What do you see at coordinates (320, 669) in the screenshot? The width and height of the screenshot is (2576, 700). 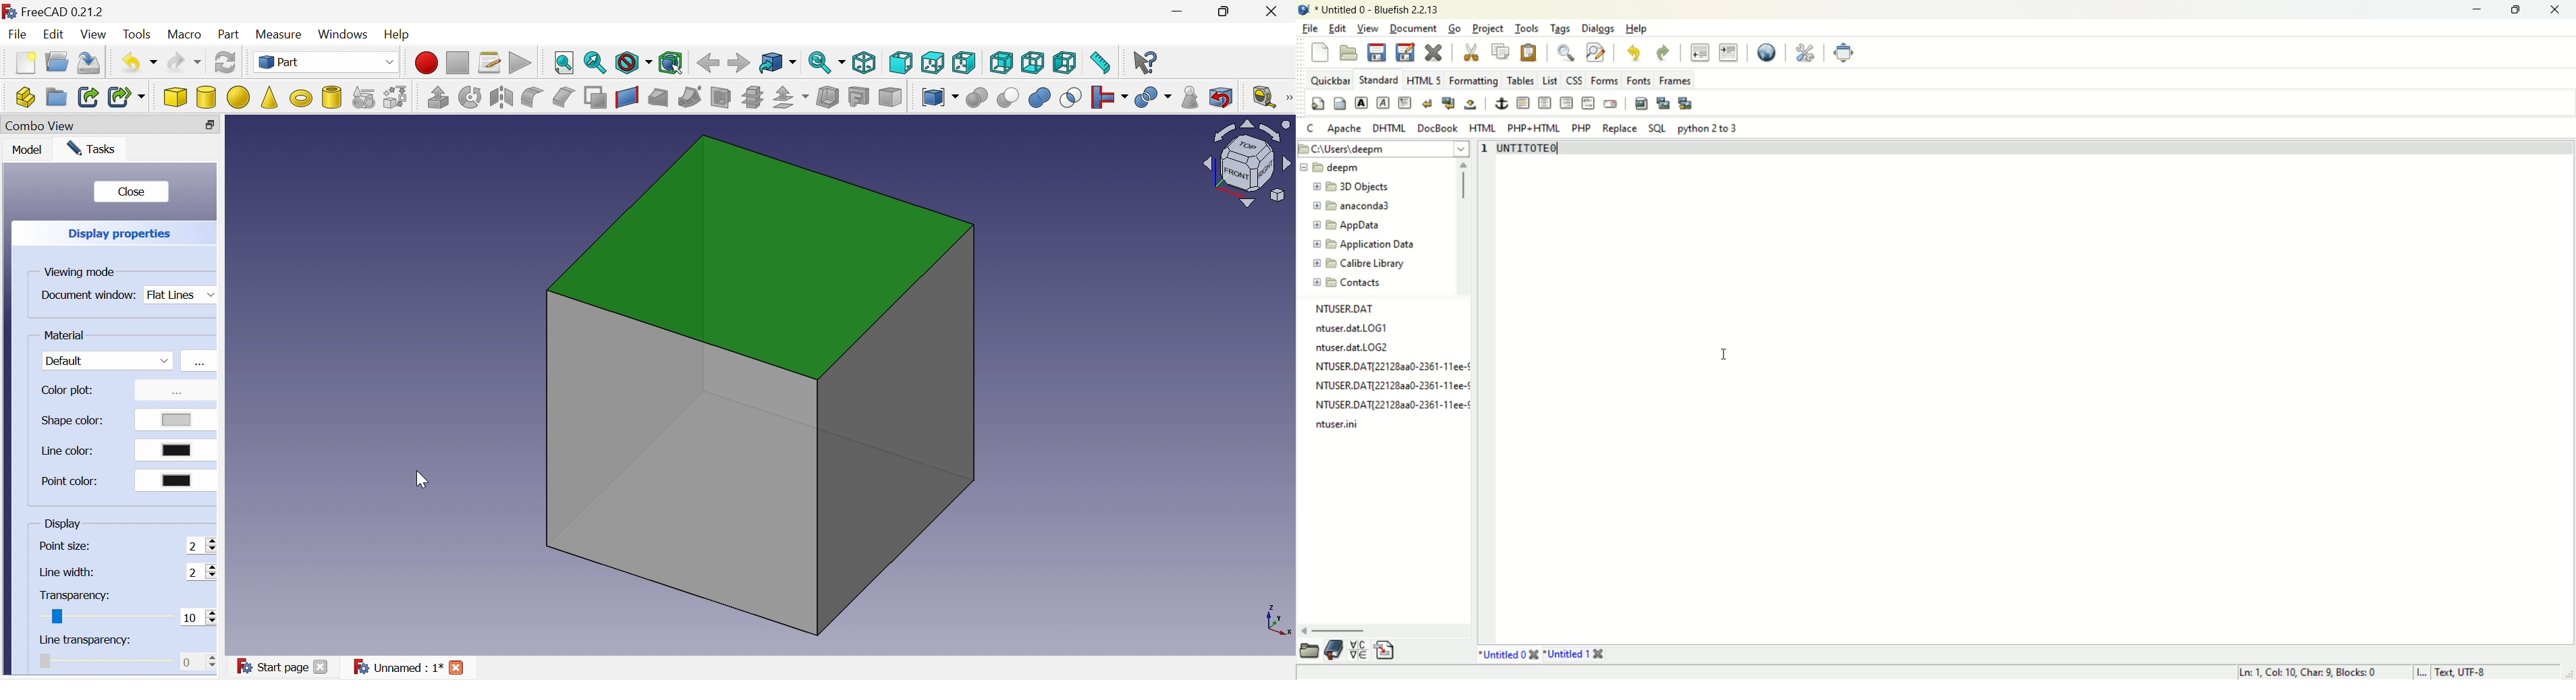 I see `Close` at bounding box center [320, 669].